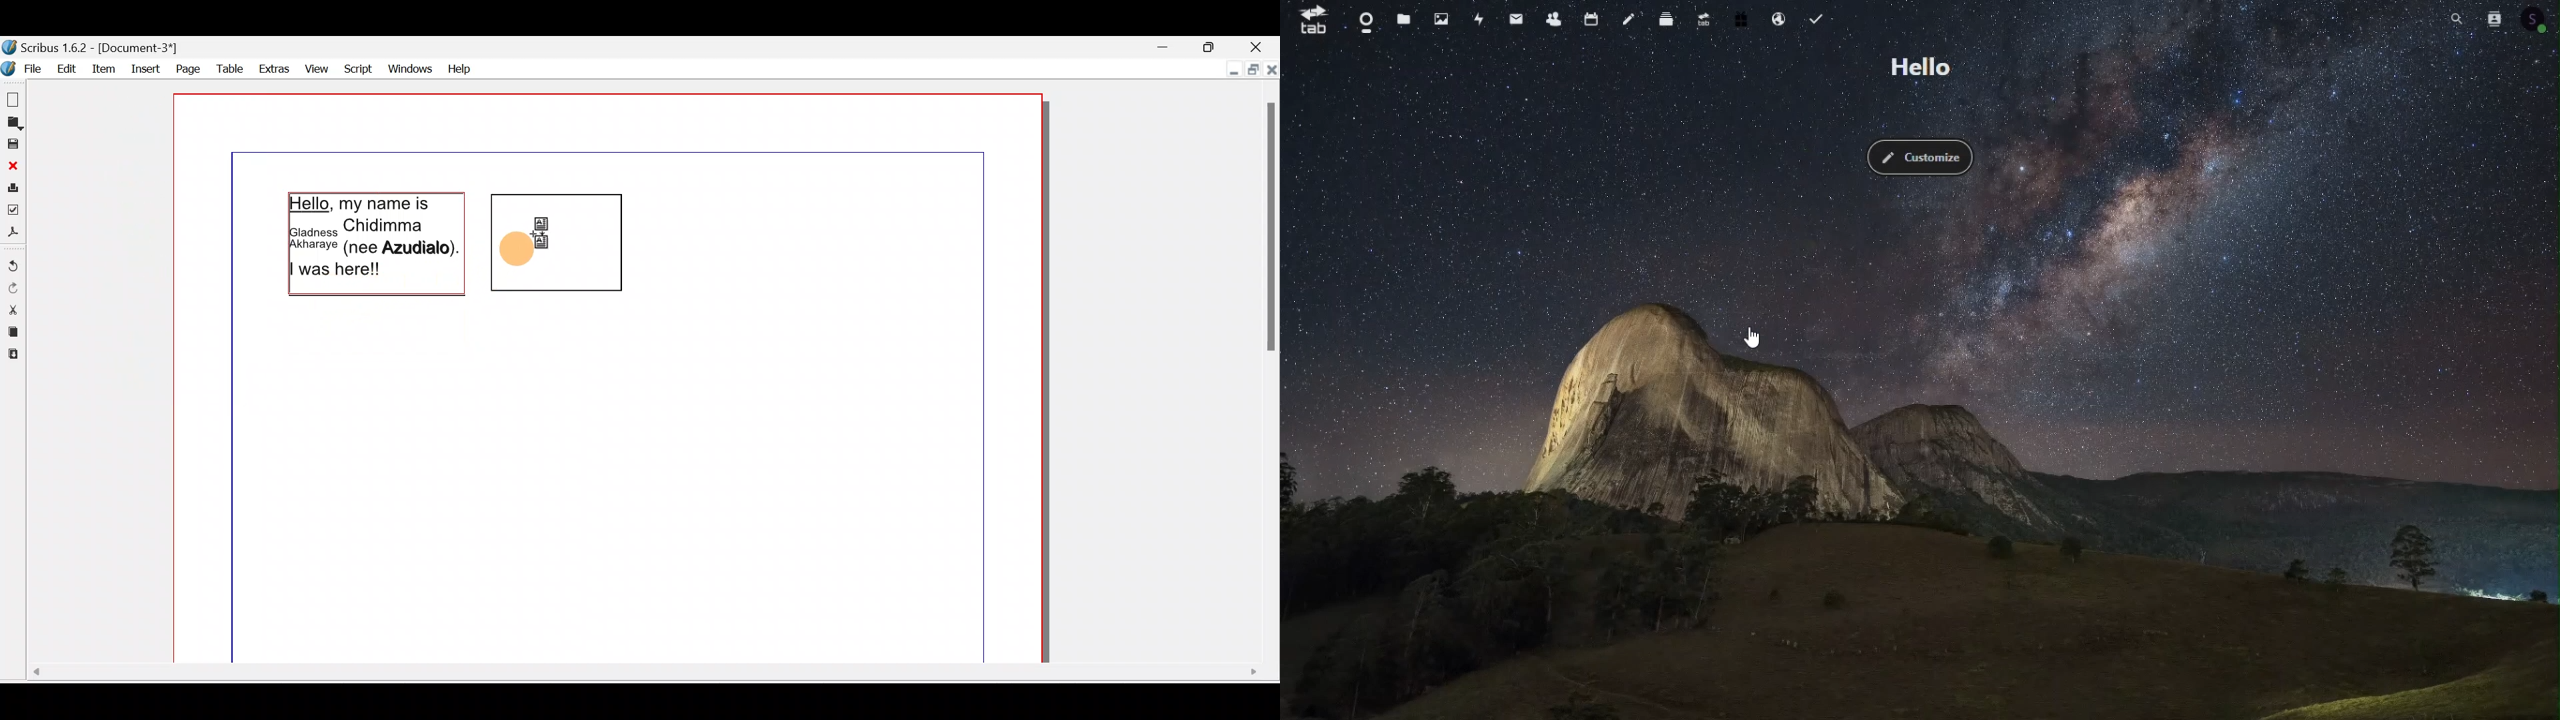 The height and width of the screenshot is (728, 2576). Describe the element at coordinates (13, 123) in the screenshot. I see `Open` at that location.